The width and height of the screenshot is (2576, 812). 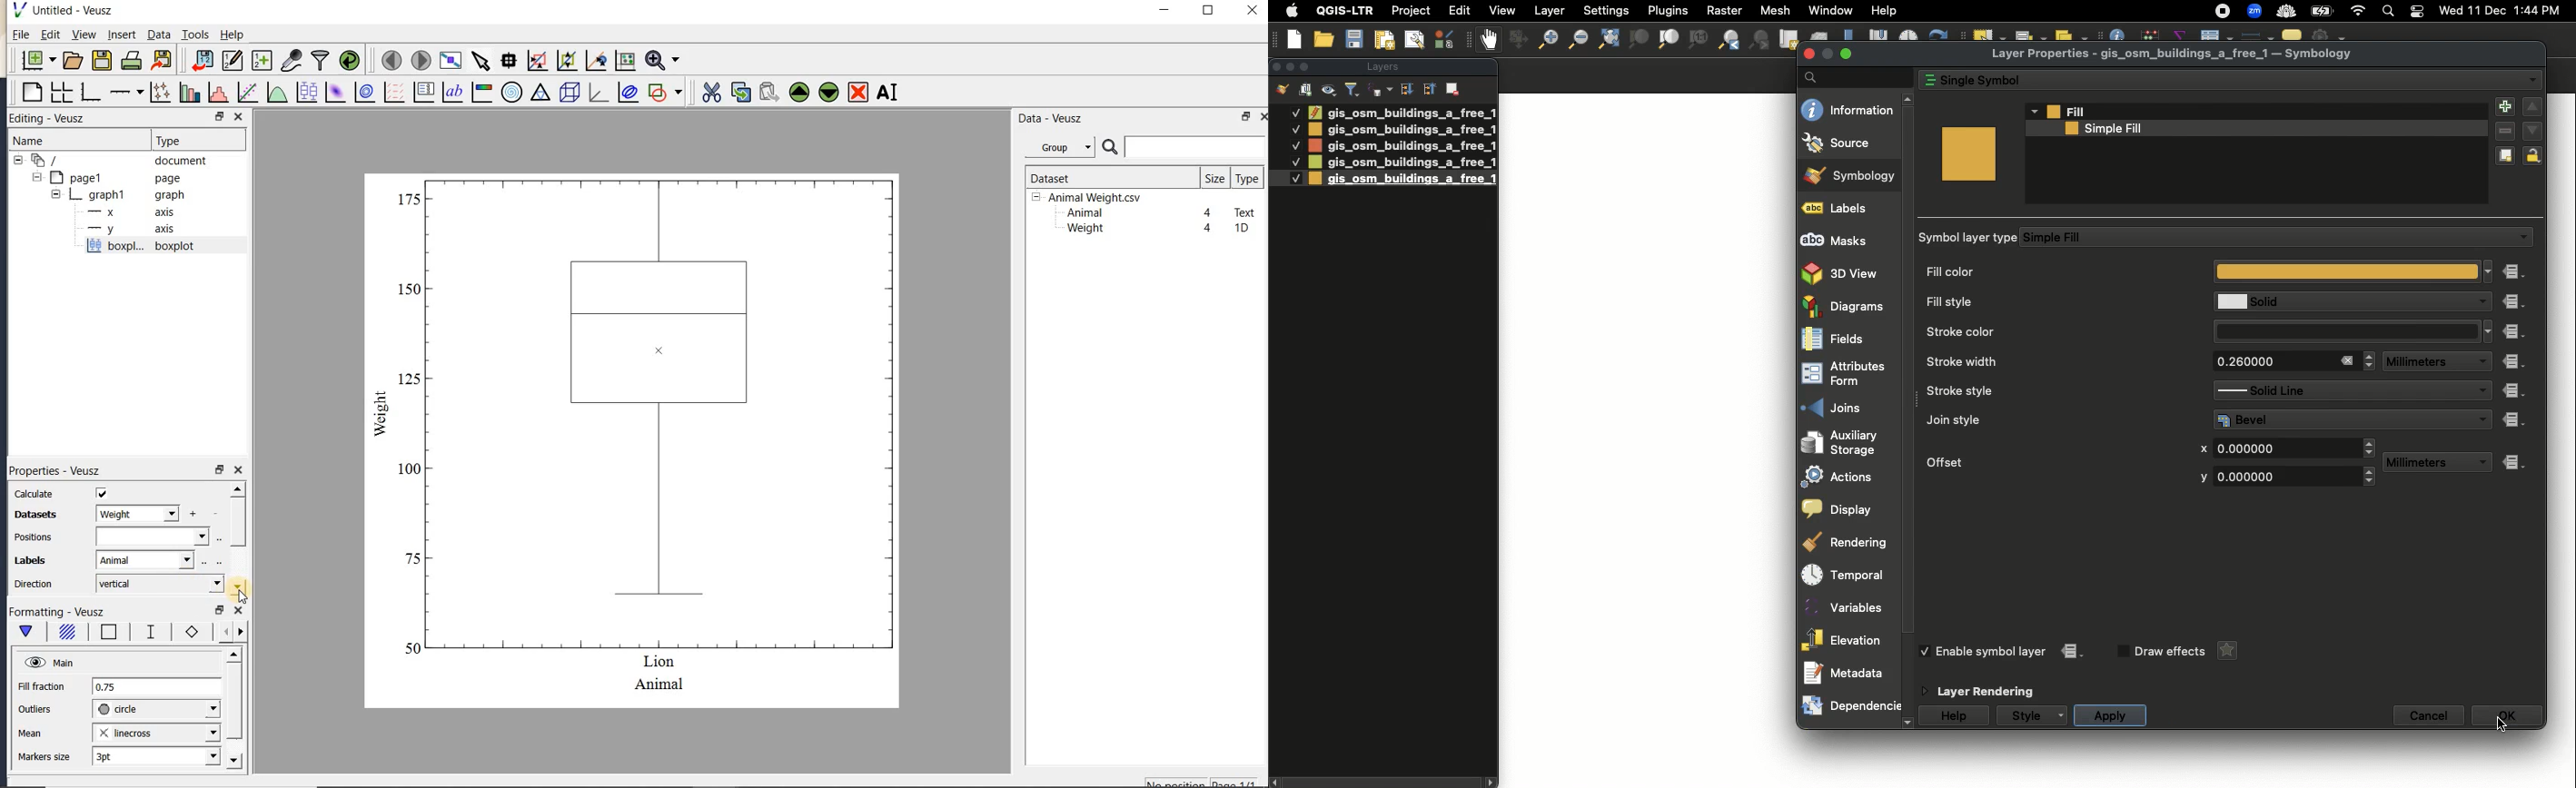 I want to click on Offset, so click(x=2046, y=460).